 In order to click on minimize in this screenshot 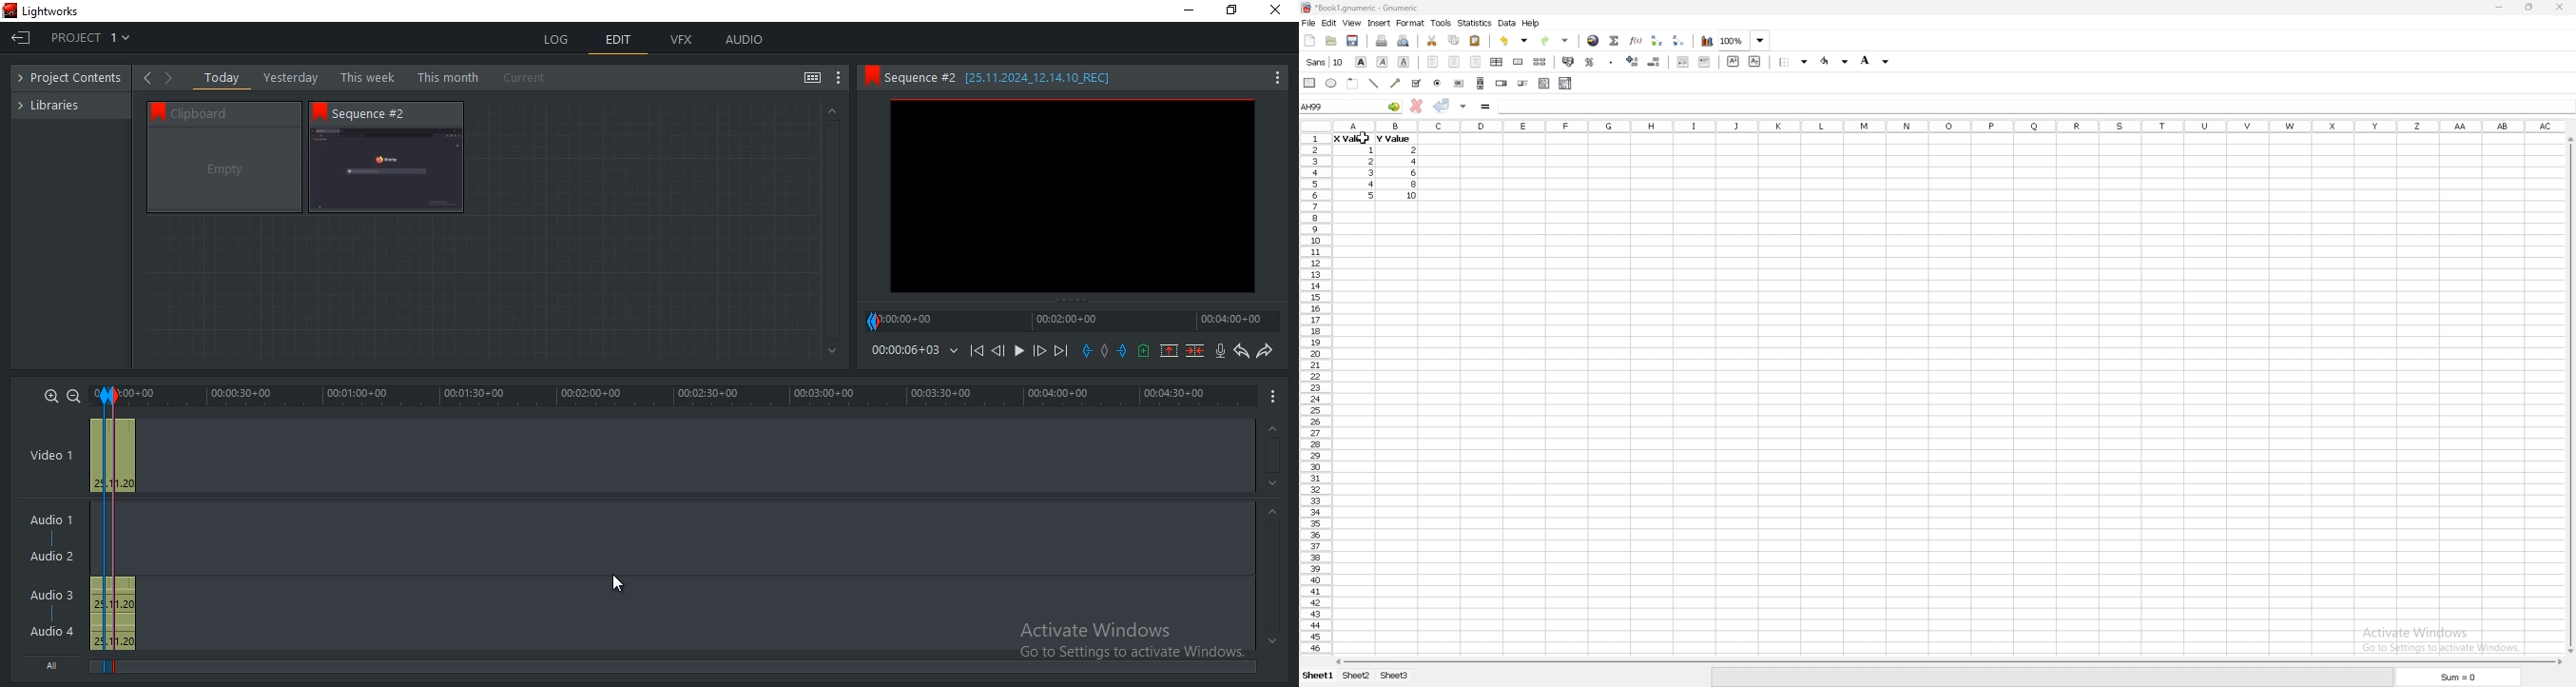, I will do `click(2499, 8)`.